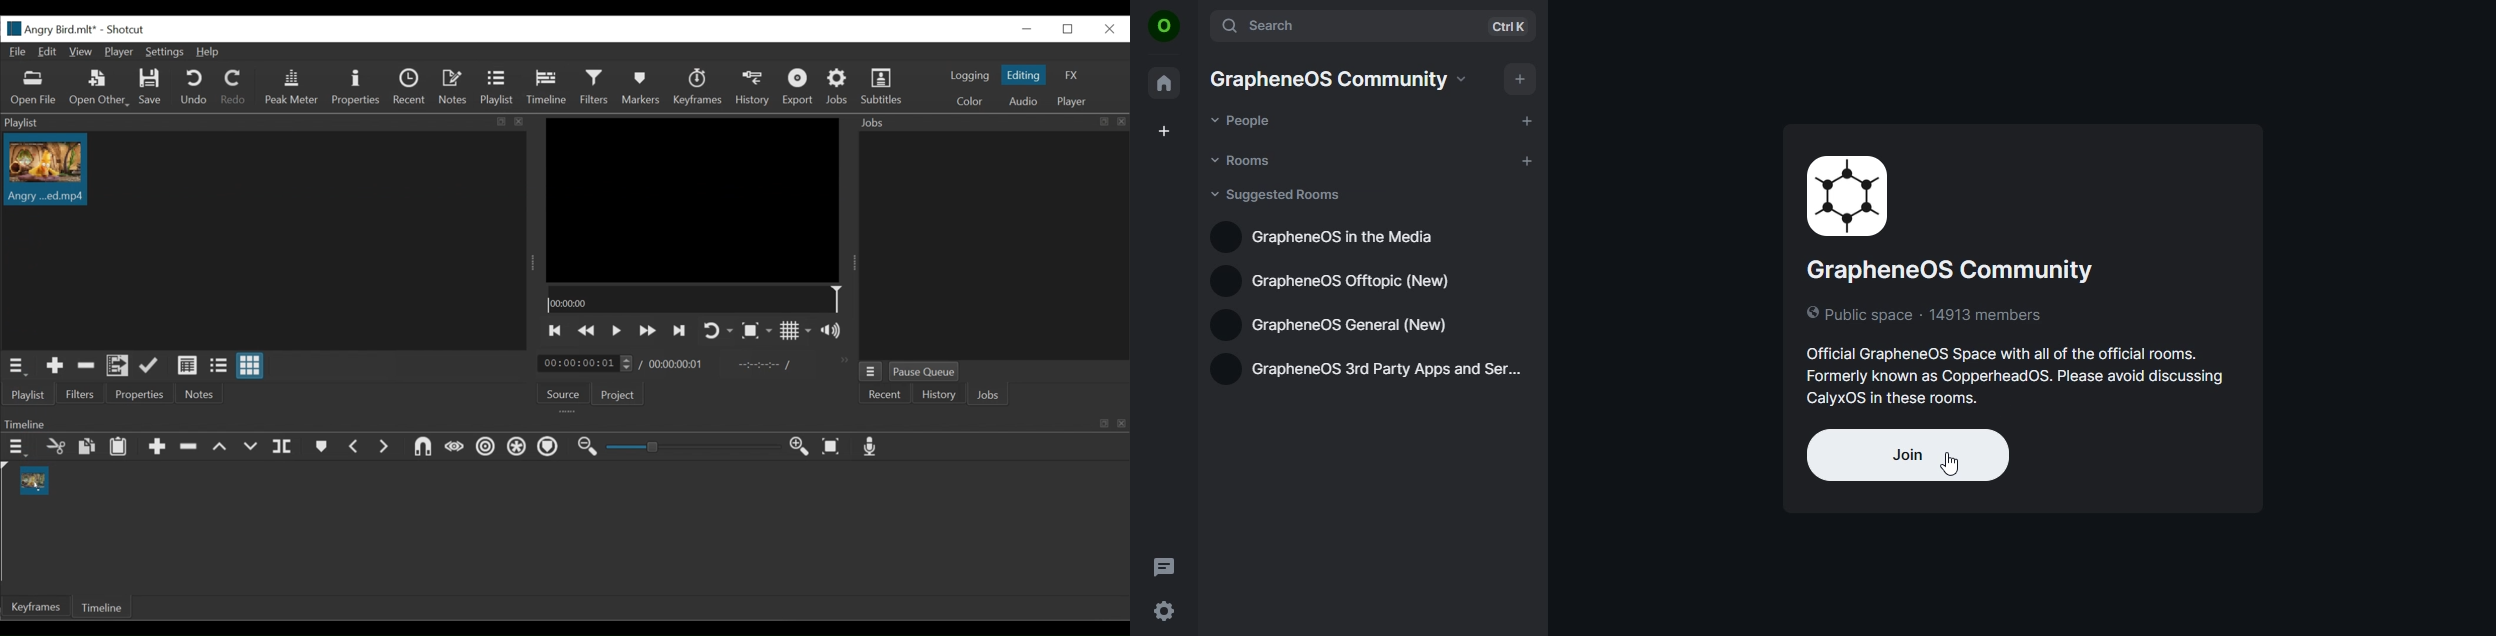 This screenshot has width=2520, height=644. Describe the element at coordinates (86, 446) in the screenshot. I see `Copy` at that location.